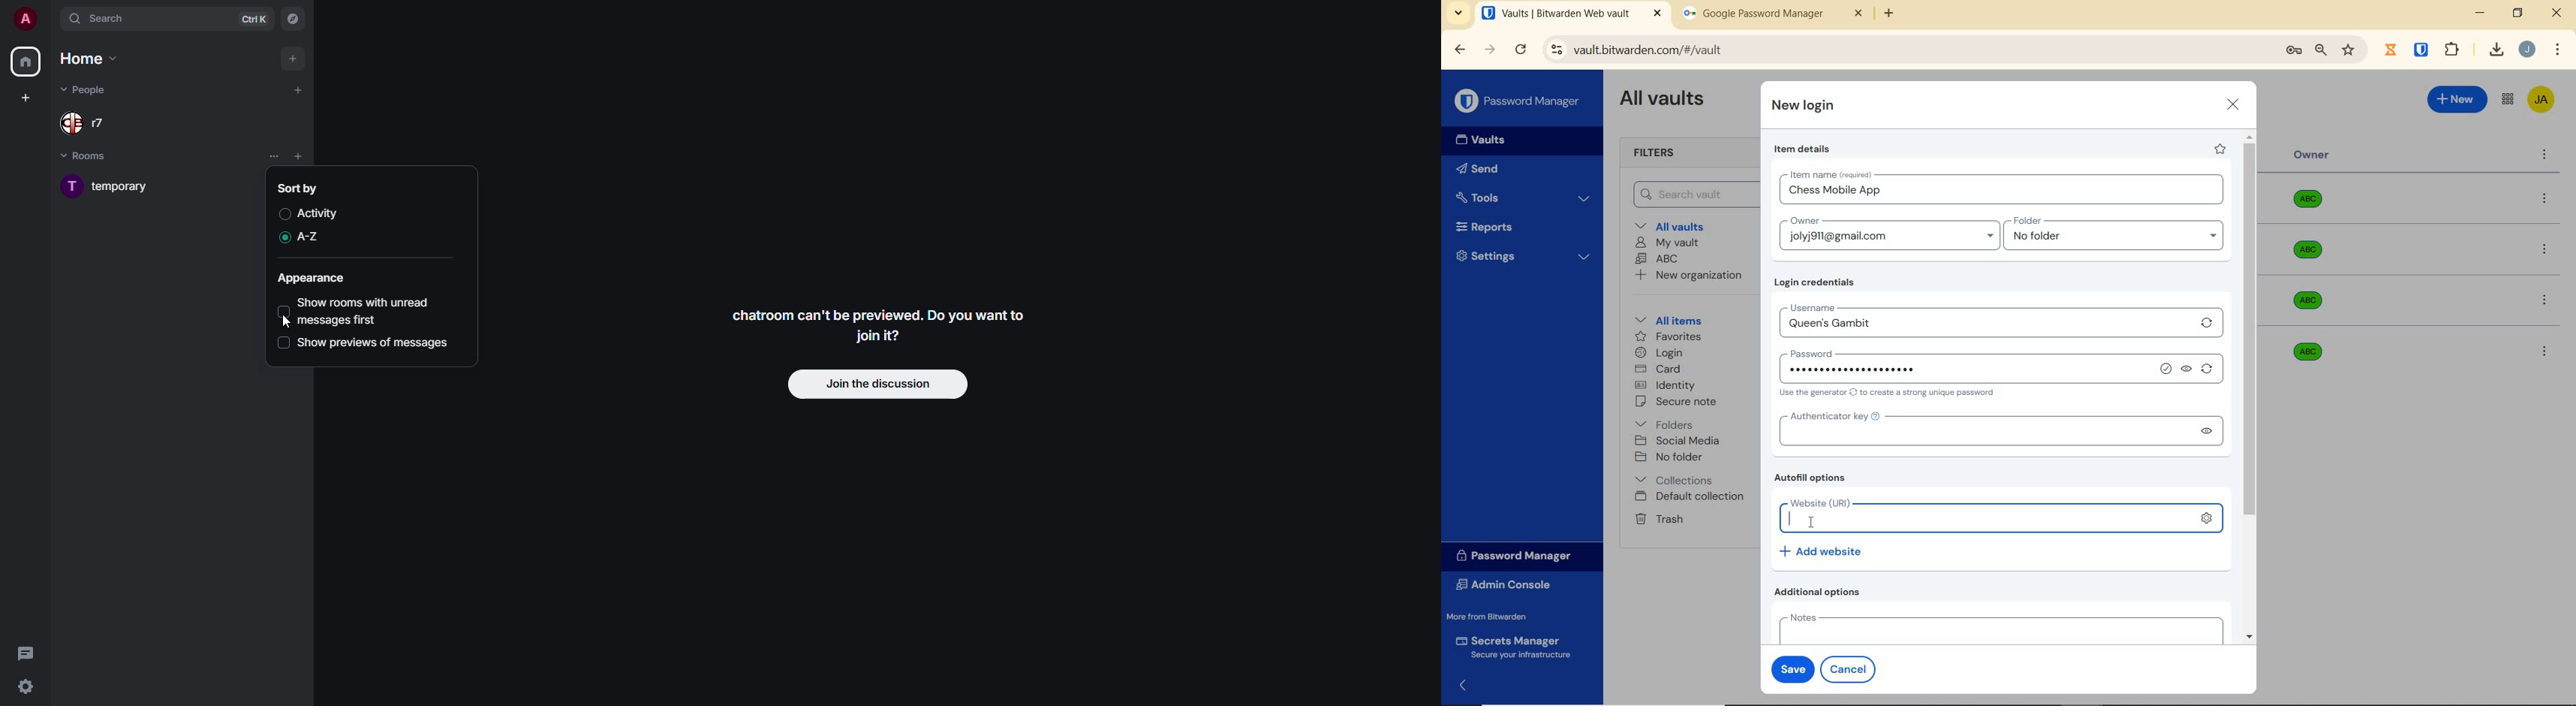 The image size is (2576, 728). What do you see at coordinates (1832, 174) in the screenshot?
I see `Item name` at bounding box center [1832, 174].